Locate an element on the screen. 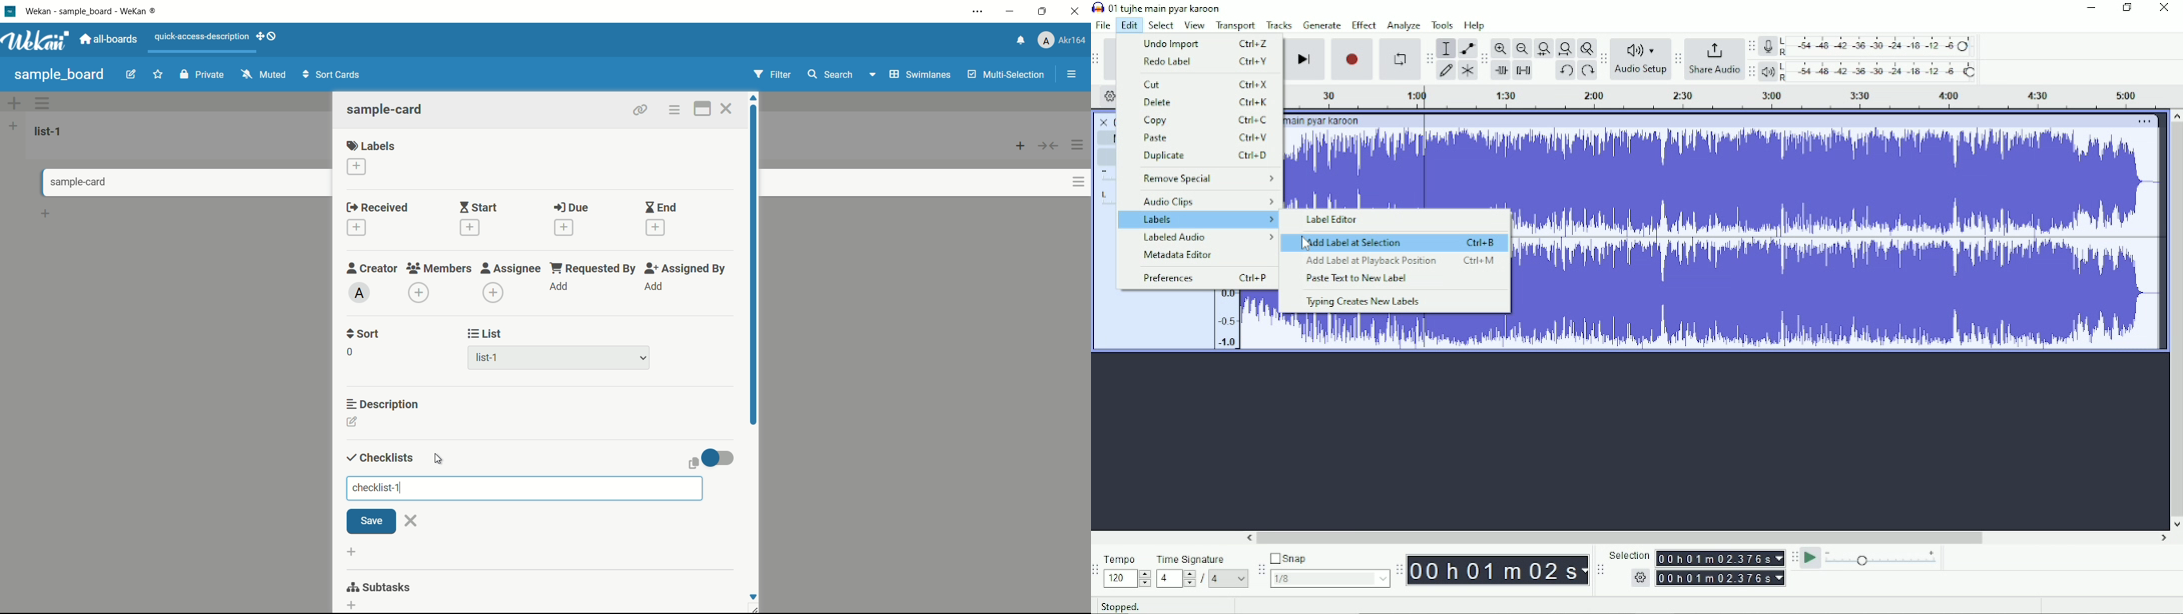  add date is located at coordinates (468, 227).